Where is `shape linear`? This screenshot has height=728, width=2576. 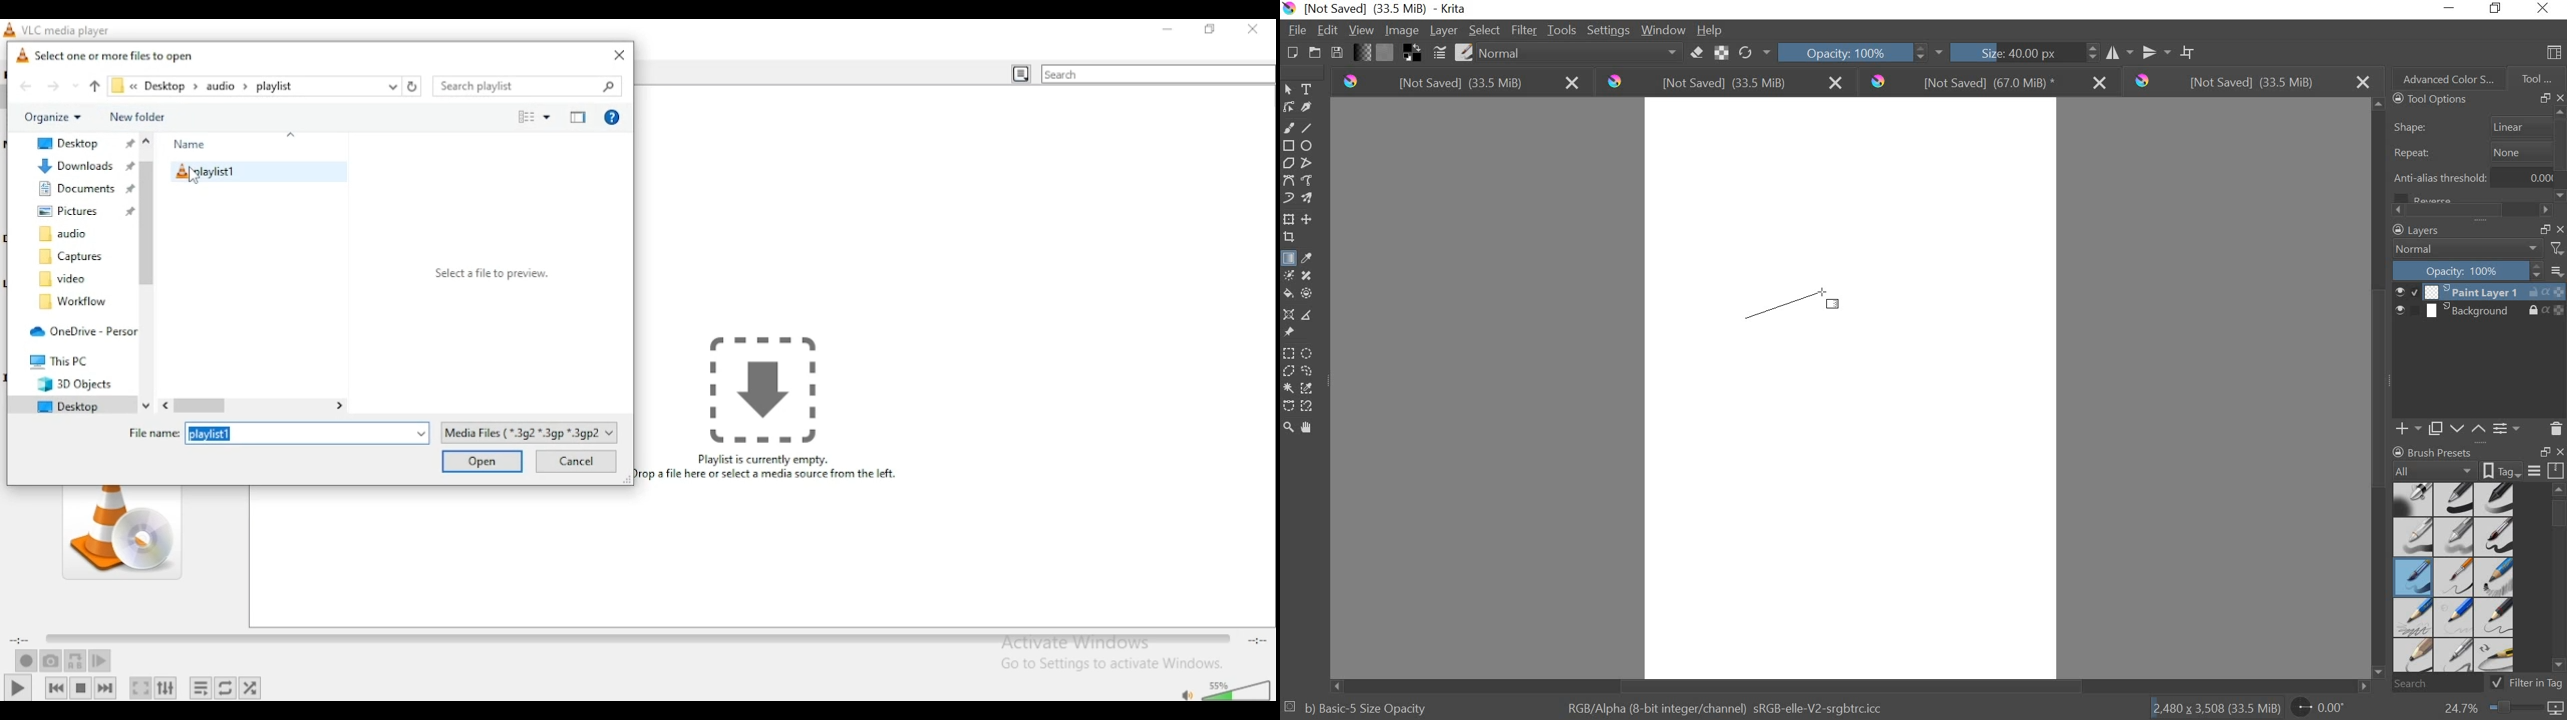 shape linear is located at coordinates (2477, 125).